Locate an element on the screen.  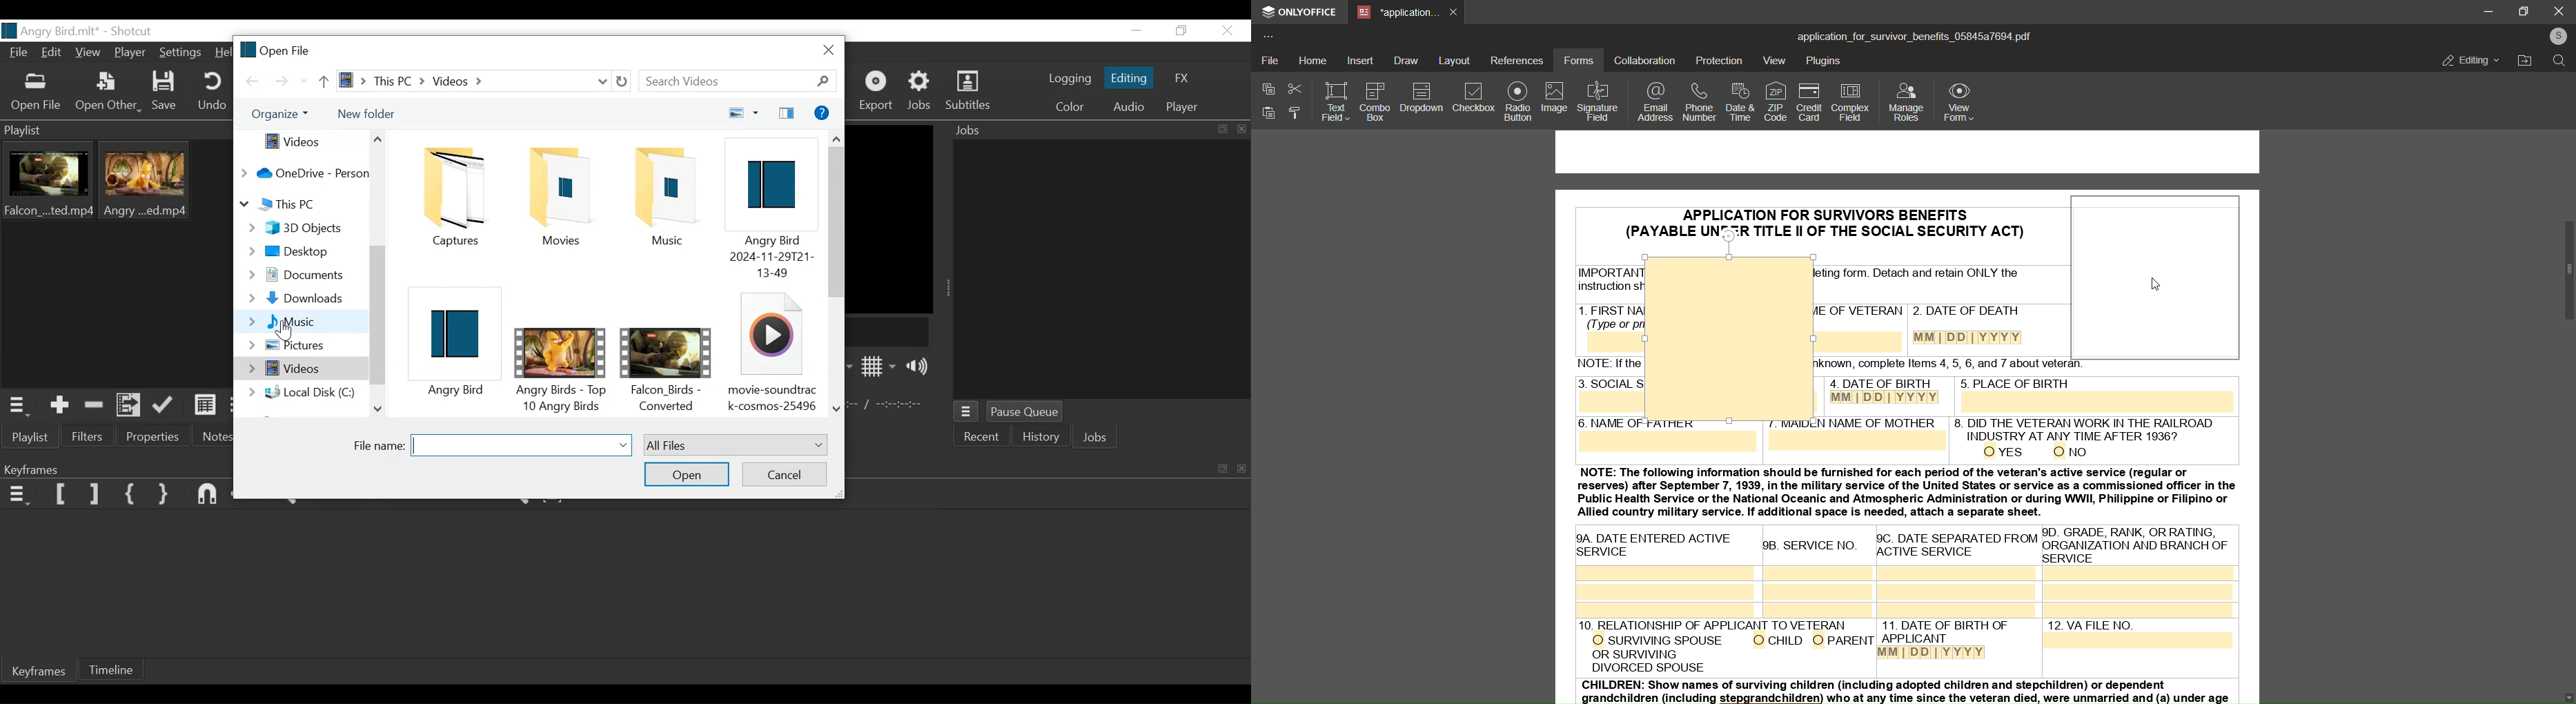
phone number is located at coordinates (1697, 104).